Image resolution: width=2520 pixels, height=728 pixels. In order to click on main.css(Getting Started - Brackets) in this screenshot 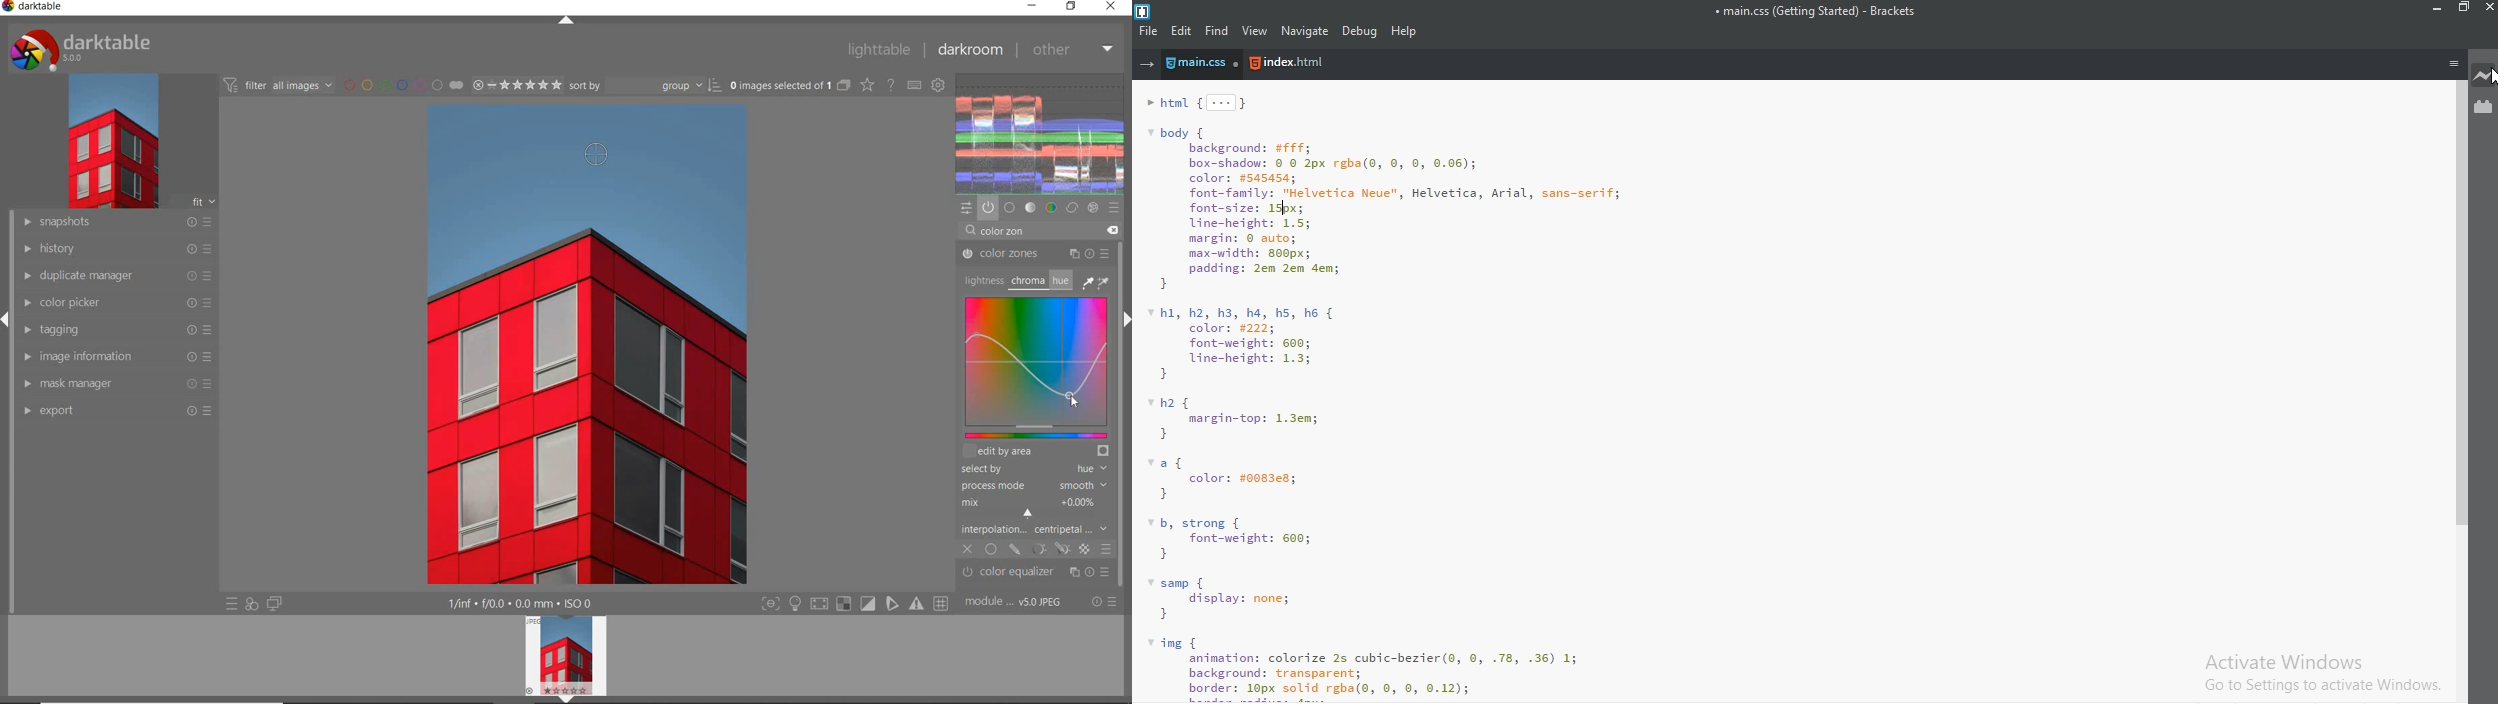, I will do `click(1814, 12)`.